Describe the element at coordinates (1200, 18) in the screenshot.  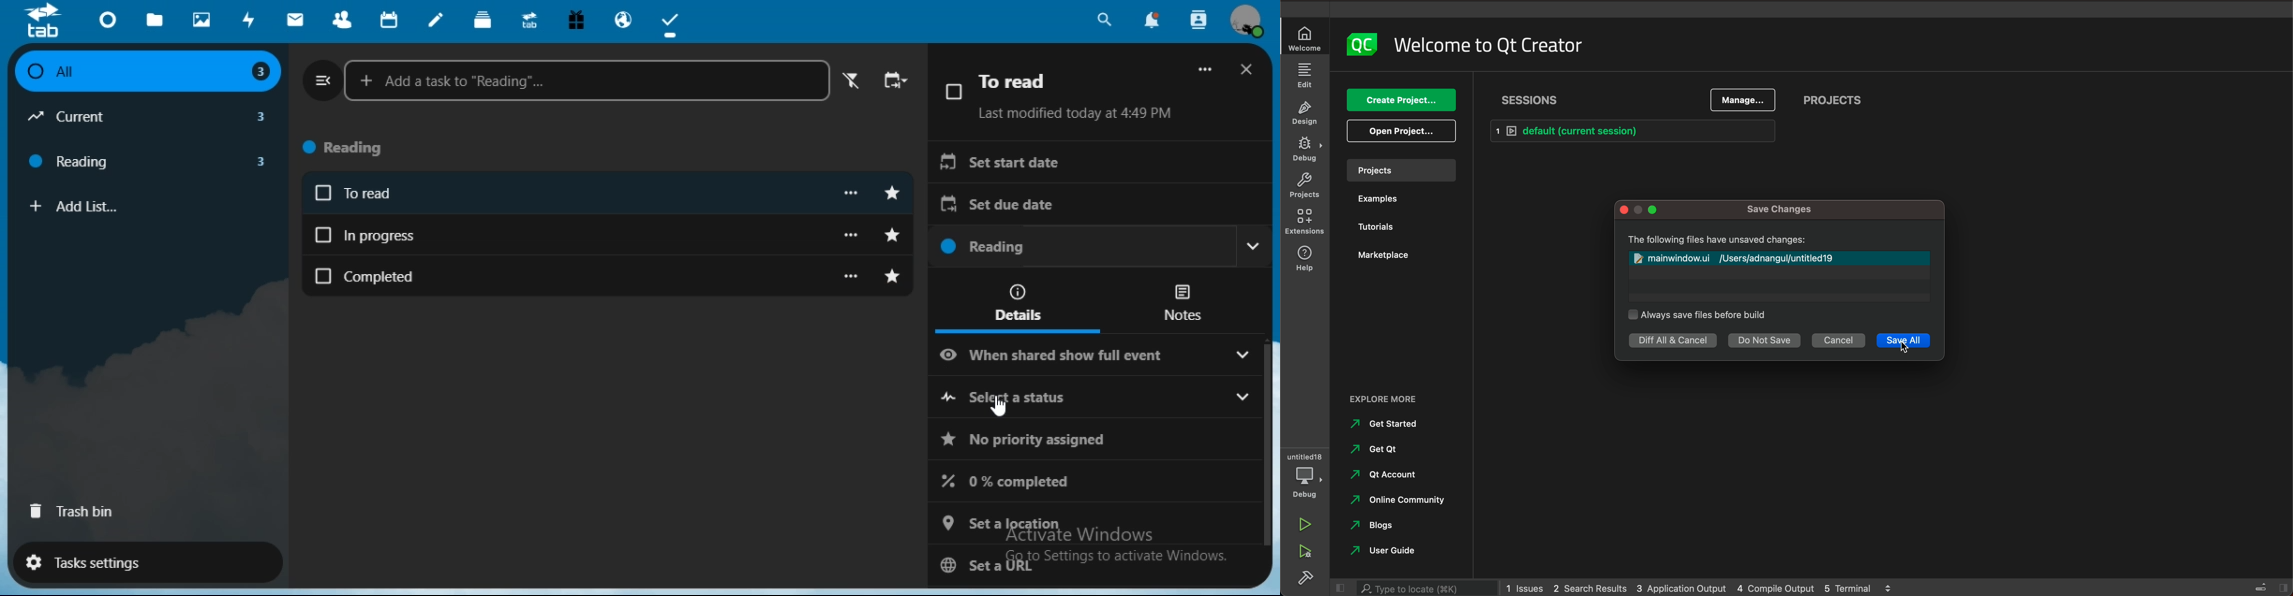
I see `search contacts` at that location.